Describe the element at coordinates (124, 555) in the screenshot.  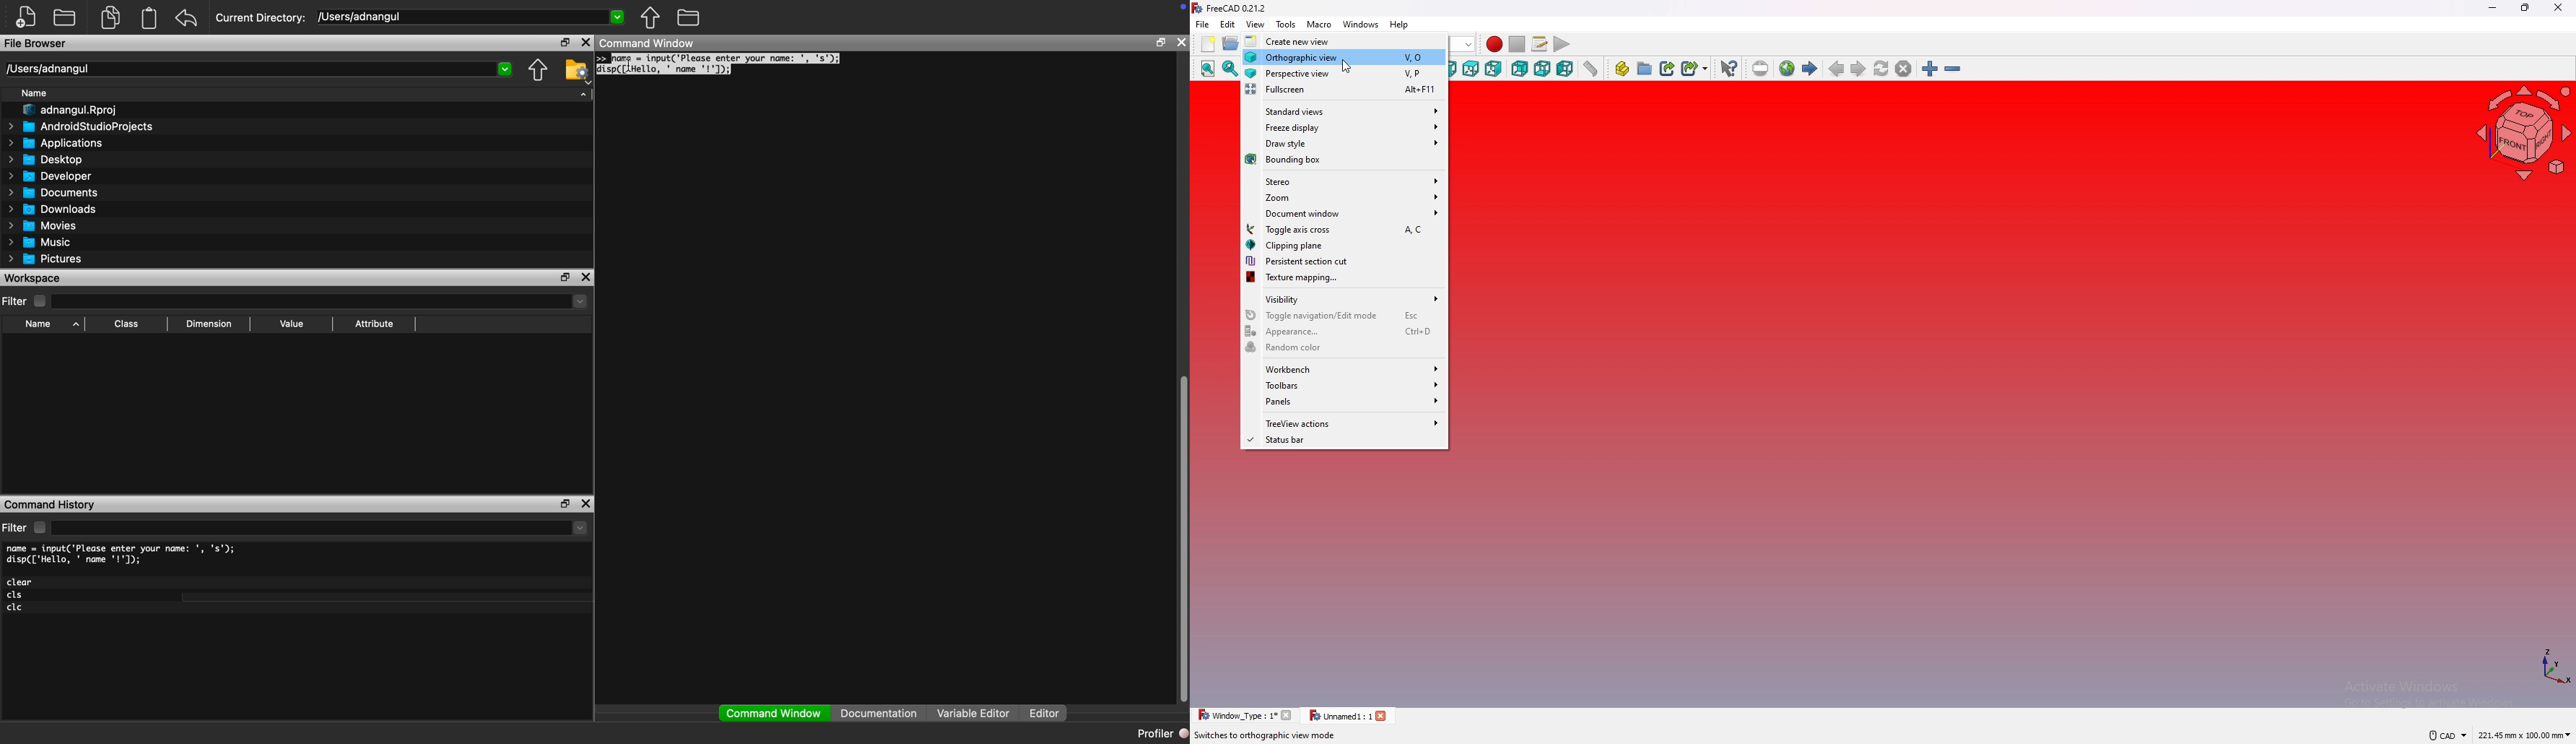
I see `name = input('Please enter your name: ', 's');
disp(['Hello, ' name '!']);` at that location.